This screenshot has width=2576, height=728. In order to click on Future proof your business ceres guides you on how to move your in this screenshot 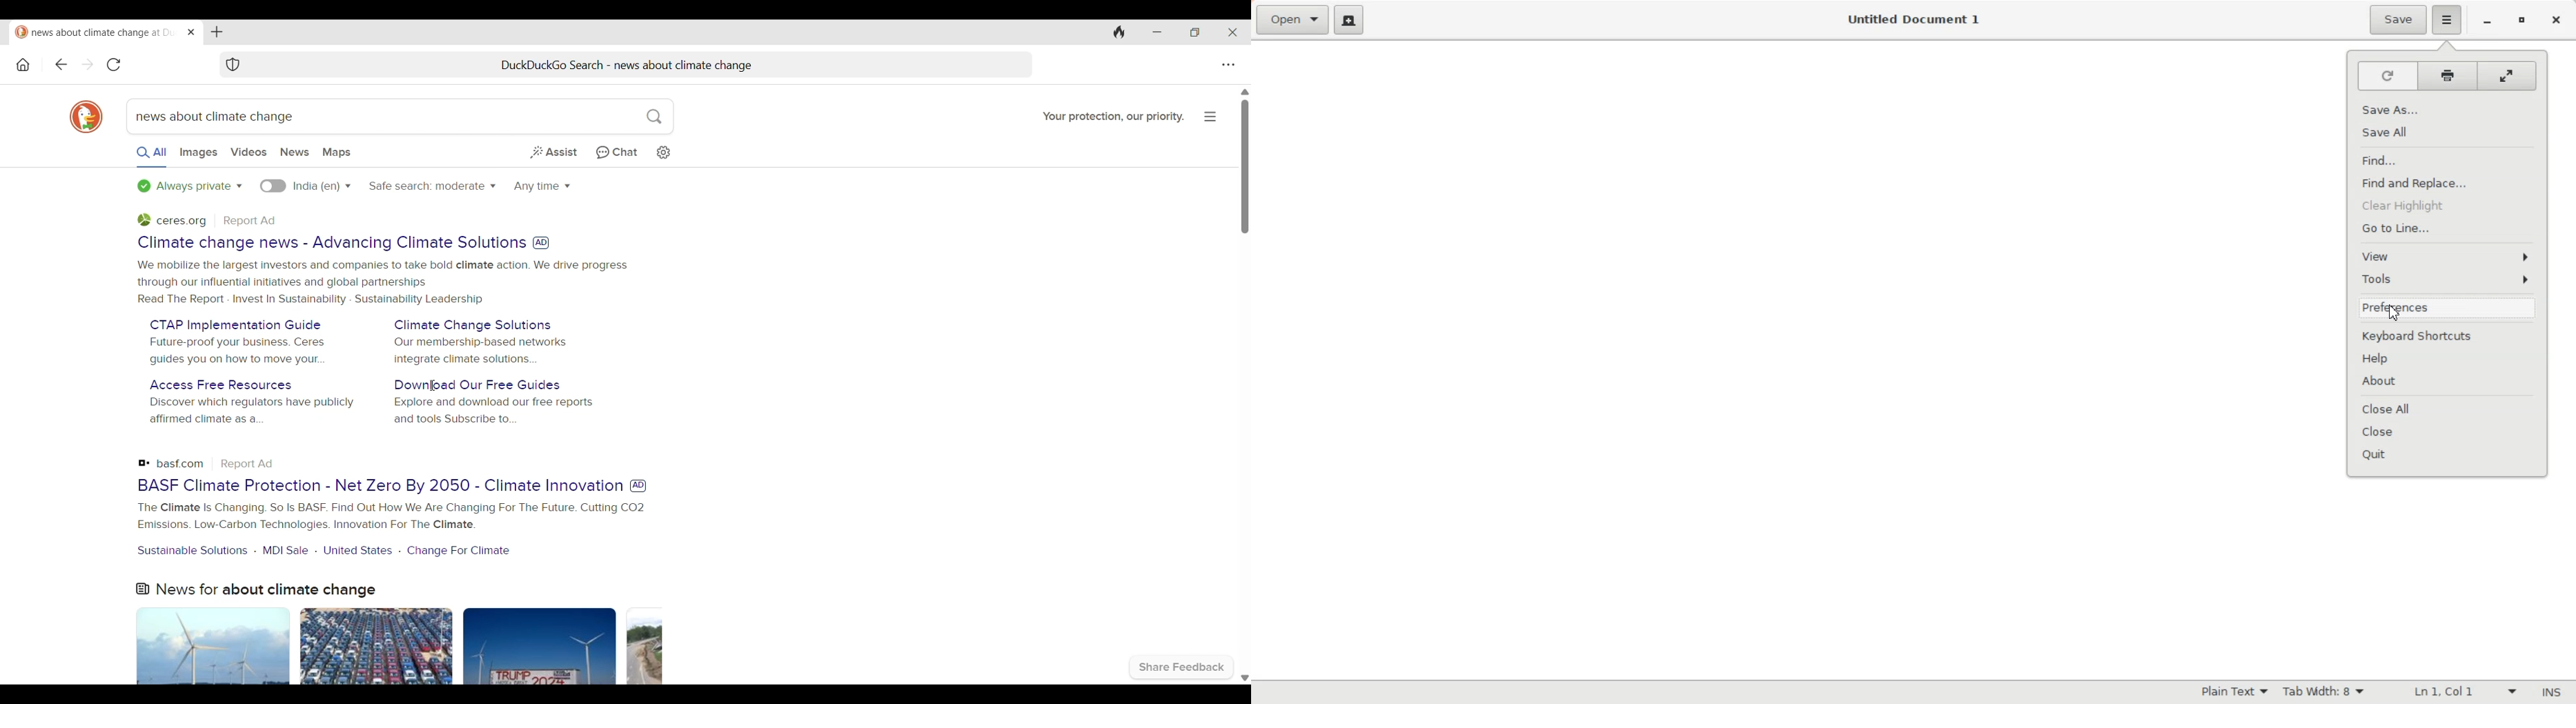, I will do `click(237, 351)`.